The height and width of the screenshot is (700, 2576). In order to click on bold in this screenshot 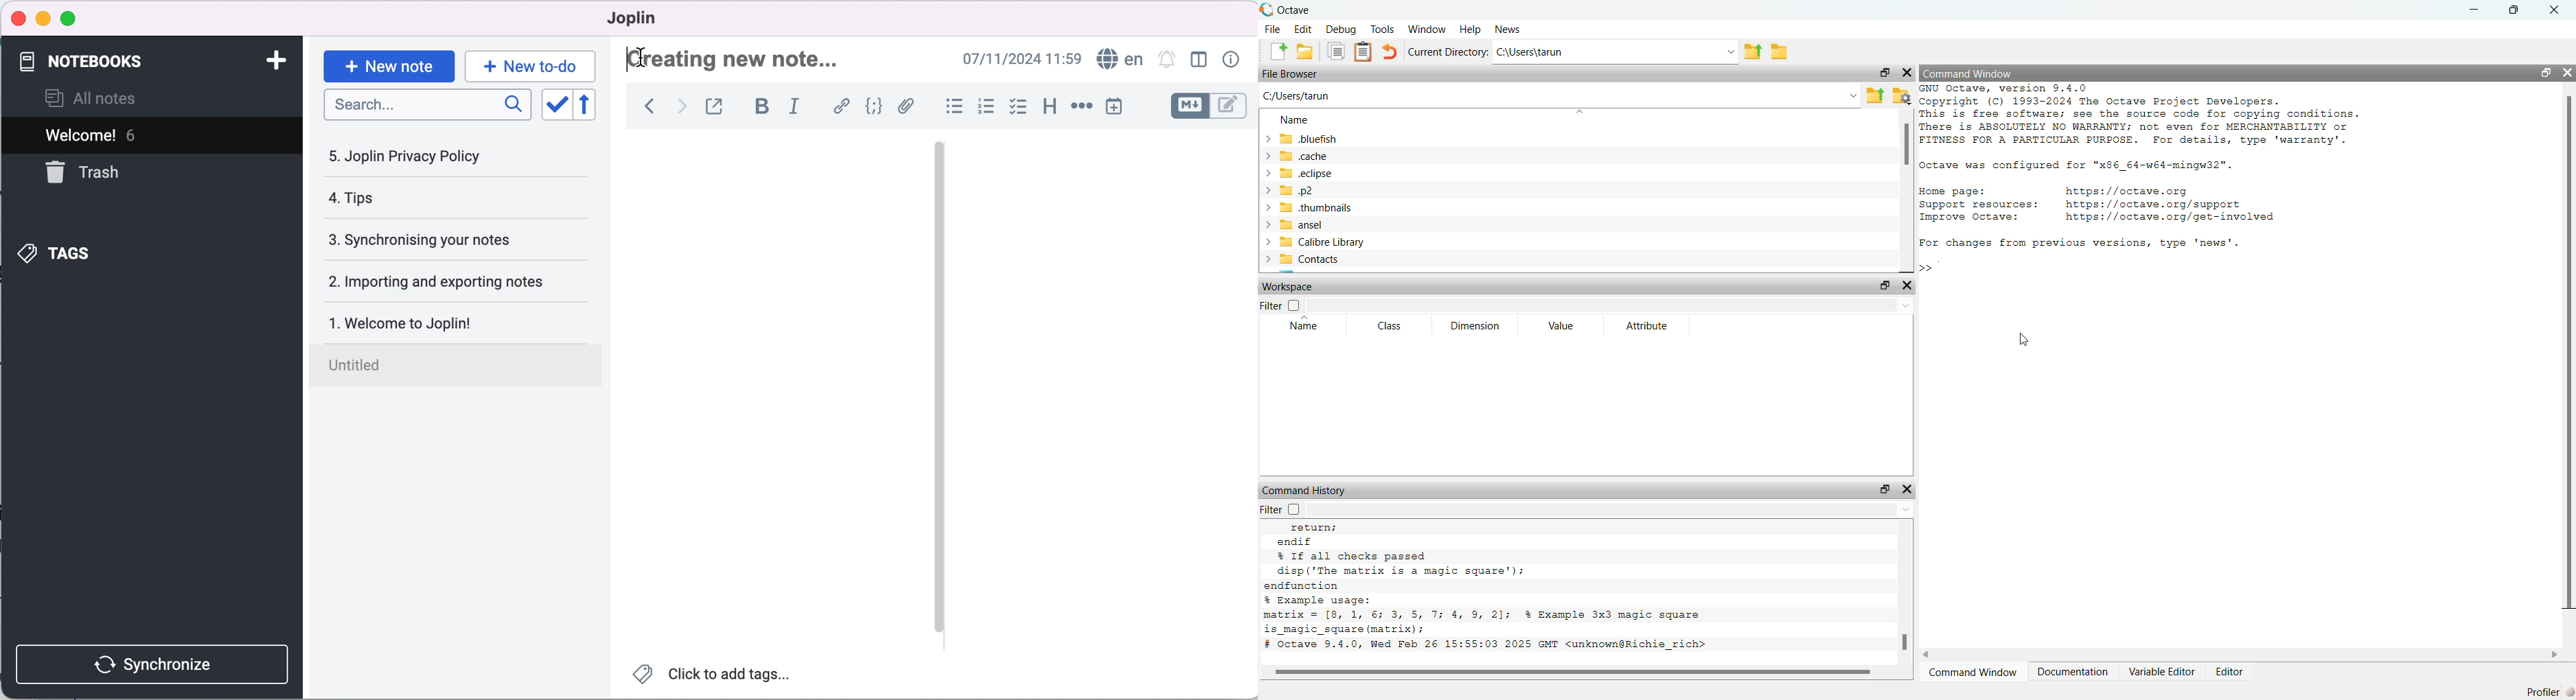, I will do `click(762, 107)`.